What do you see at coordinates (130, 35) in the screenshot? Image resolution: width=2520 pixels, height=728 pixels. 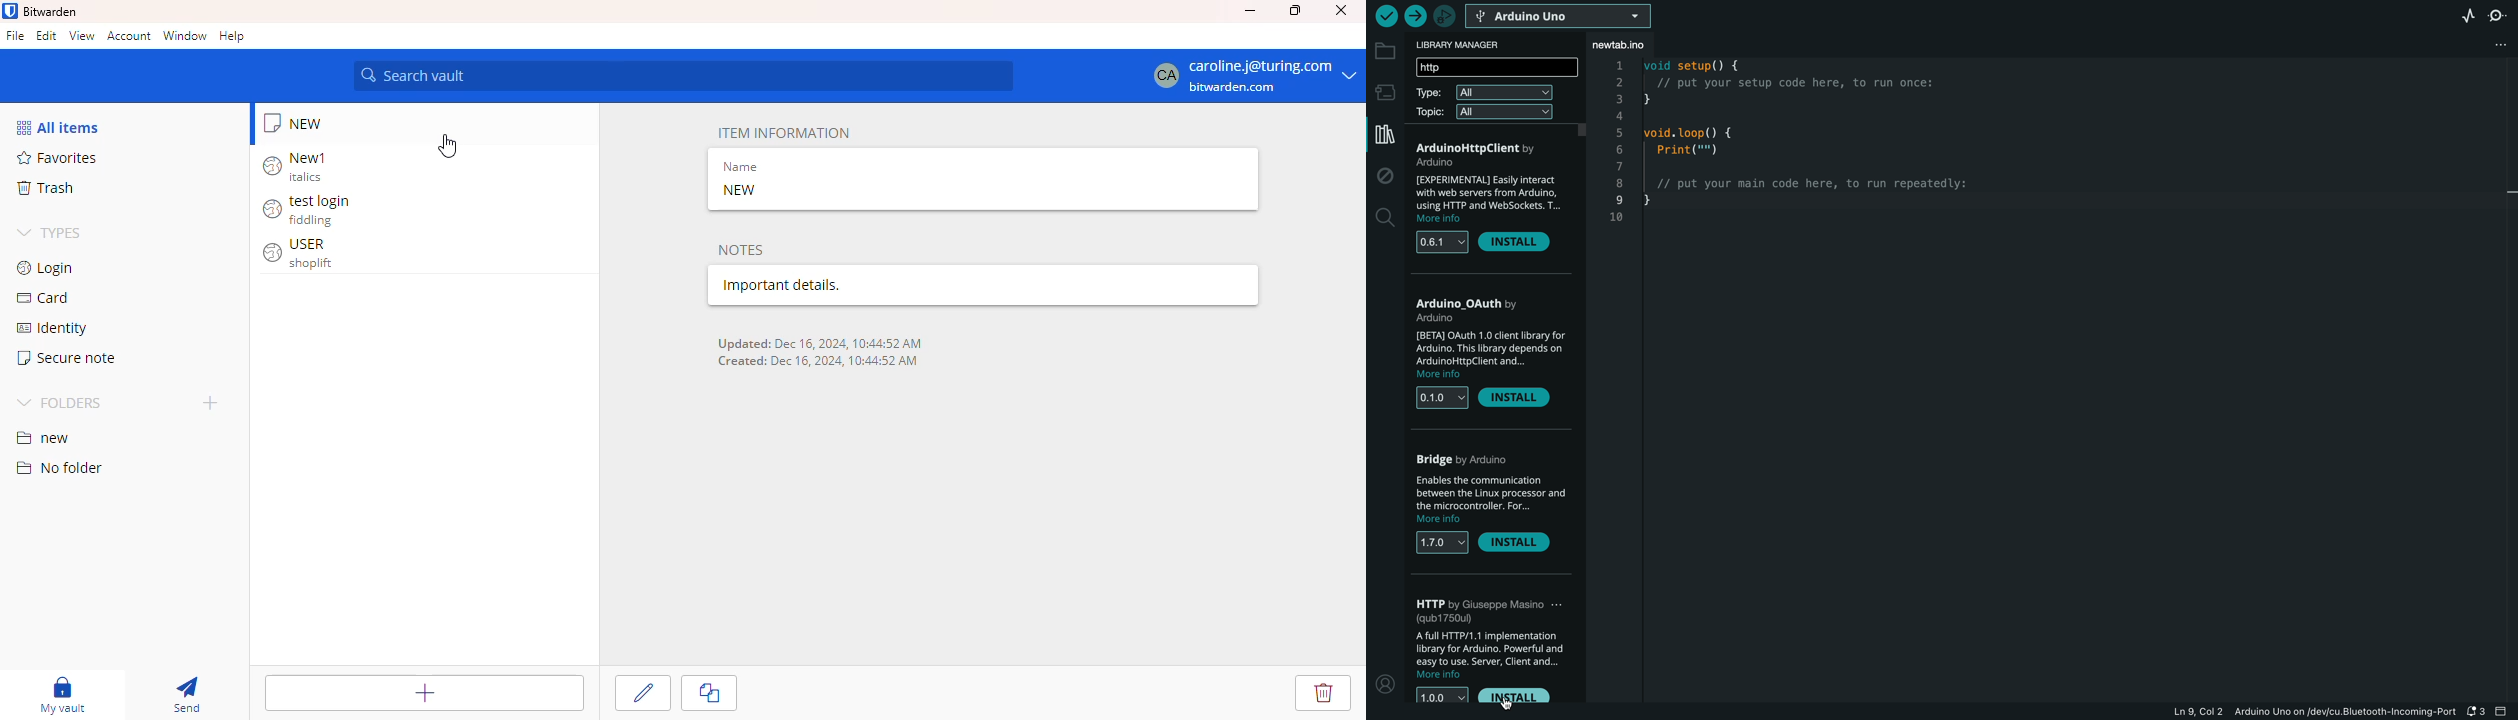 I see `account` at bounding box center [130, 35].